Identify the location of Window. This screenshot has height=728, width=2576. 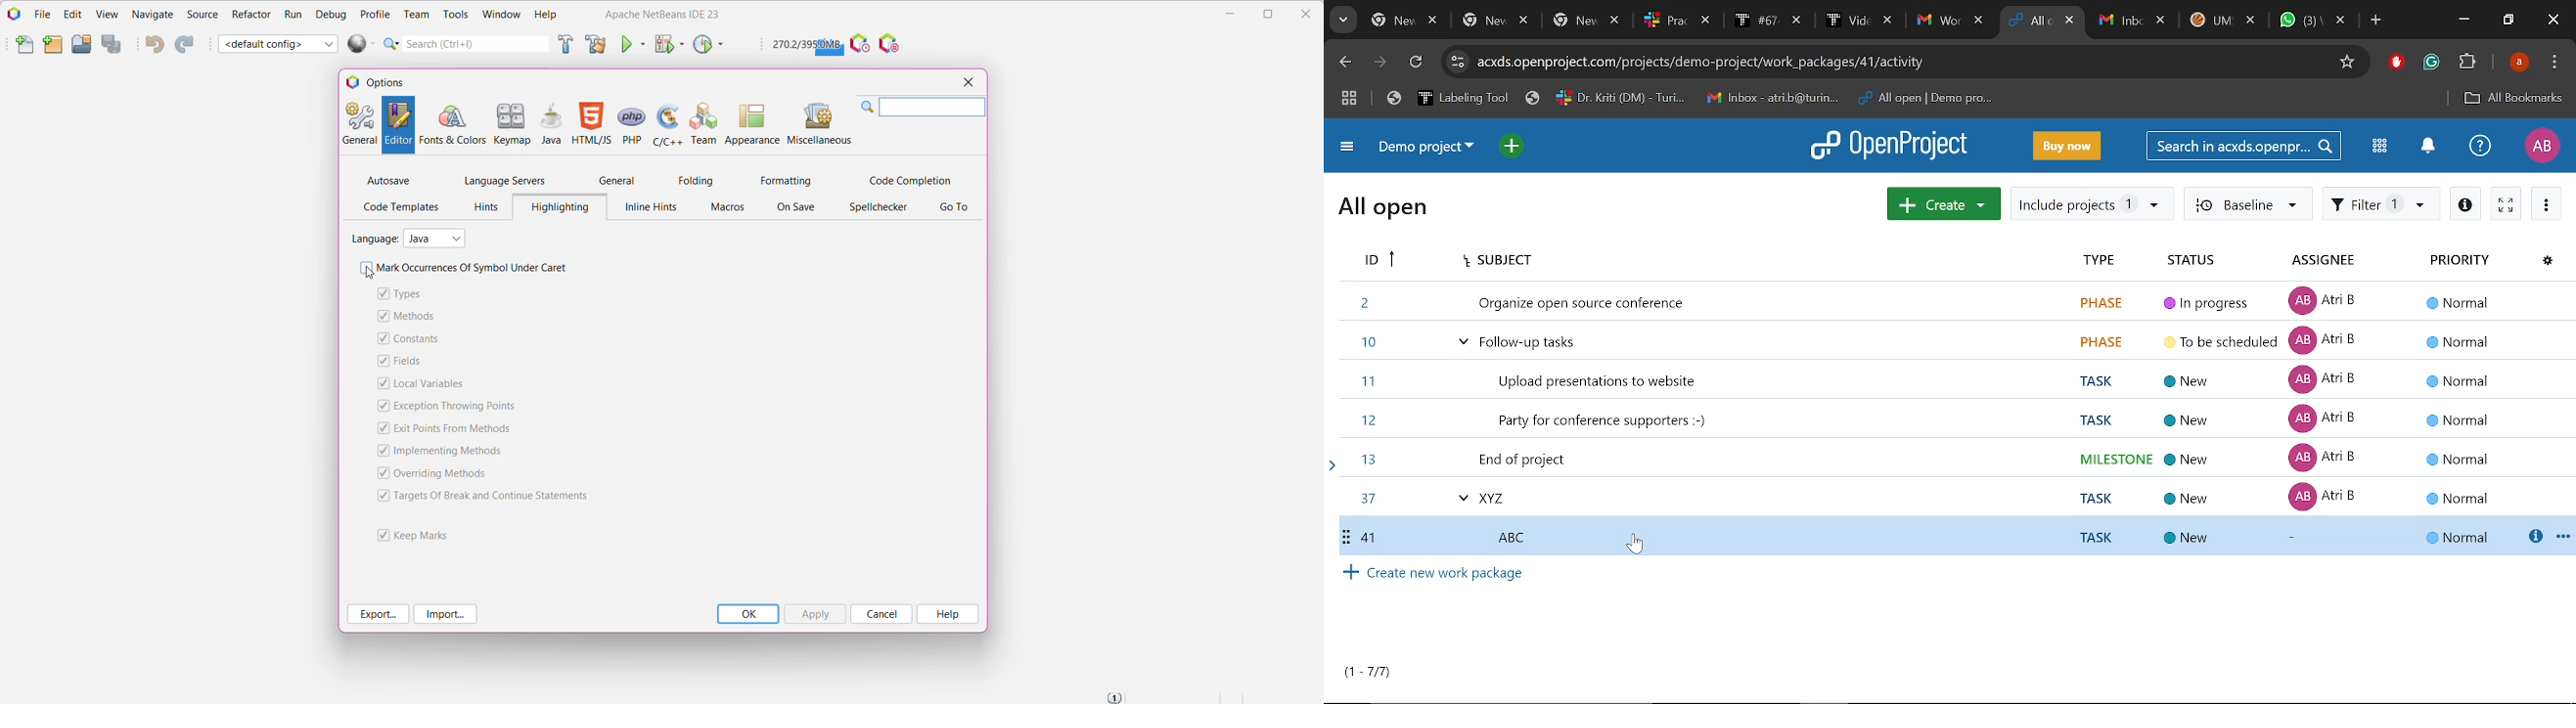
(502, 16).